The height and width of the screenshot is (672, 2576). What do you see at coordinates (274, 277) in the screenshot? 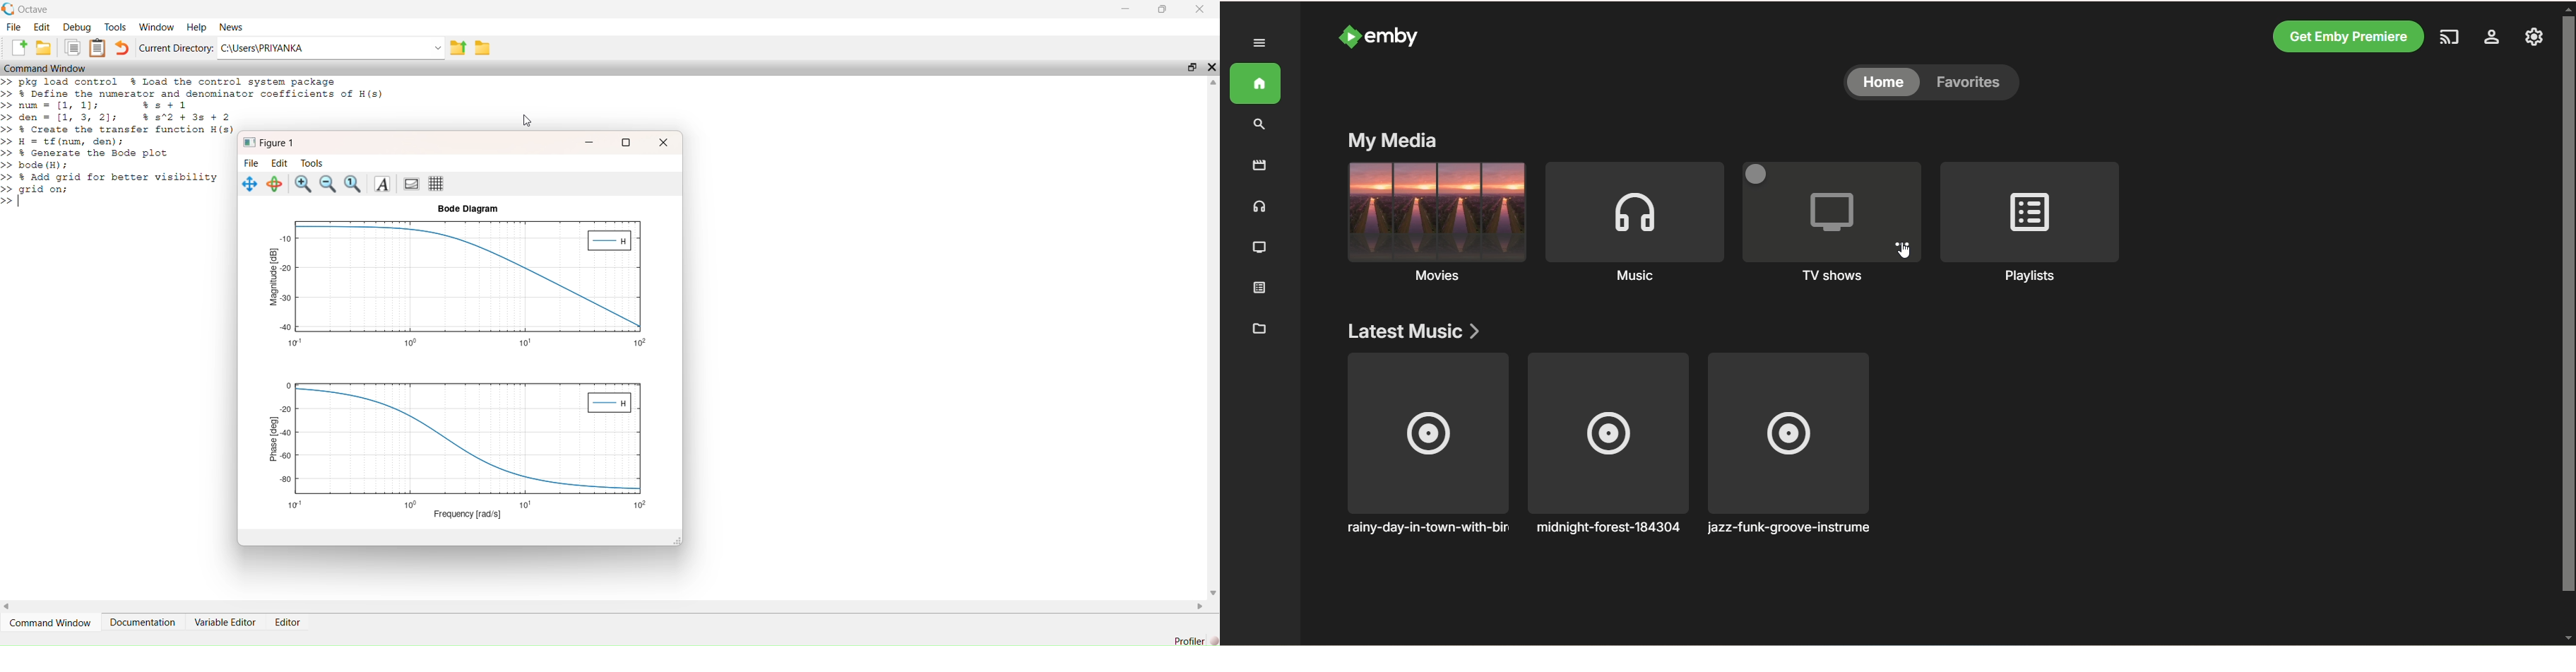
I see `Magnitude [dB]` at bounding box center [274, 277].